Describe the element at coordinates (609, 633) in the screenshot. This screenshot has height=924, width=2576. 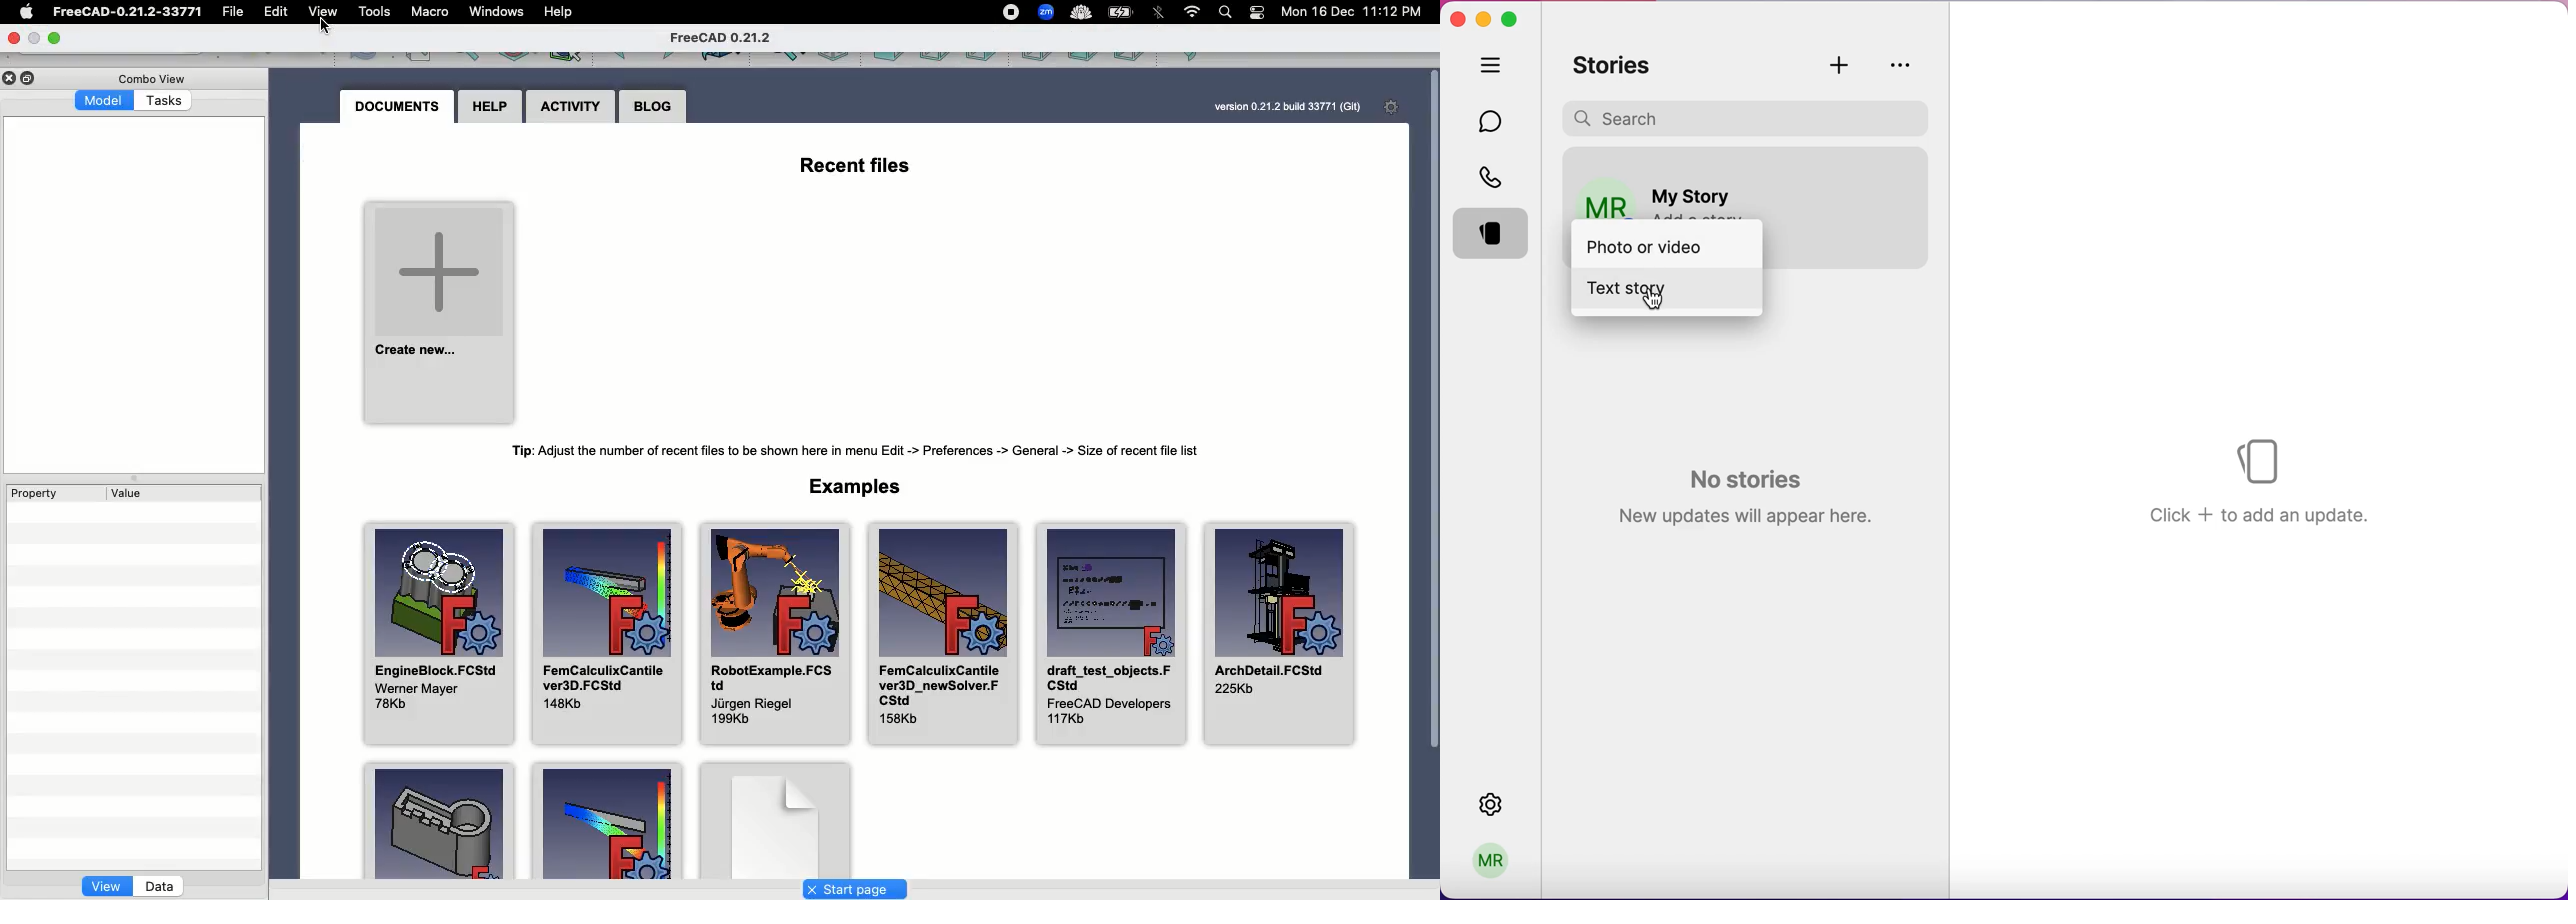
I see `FemCalculixCantilever3D.FCStd 148Kb,` at that location.